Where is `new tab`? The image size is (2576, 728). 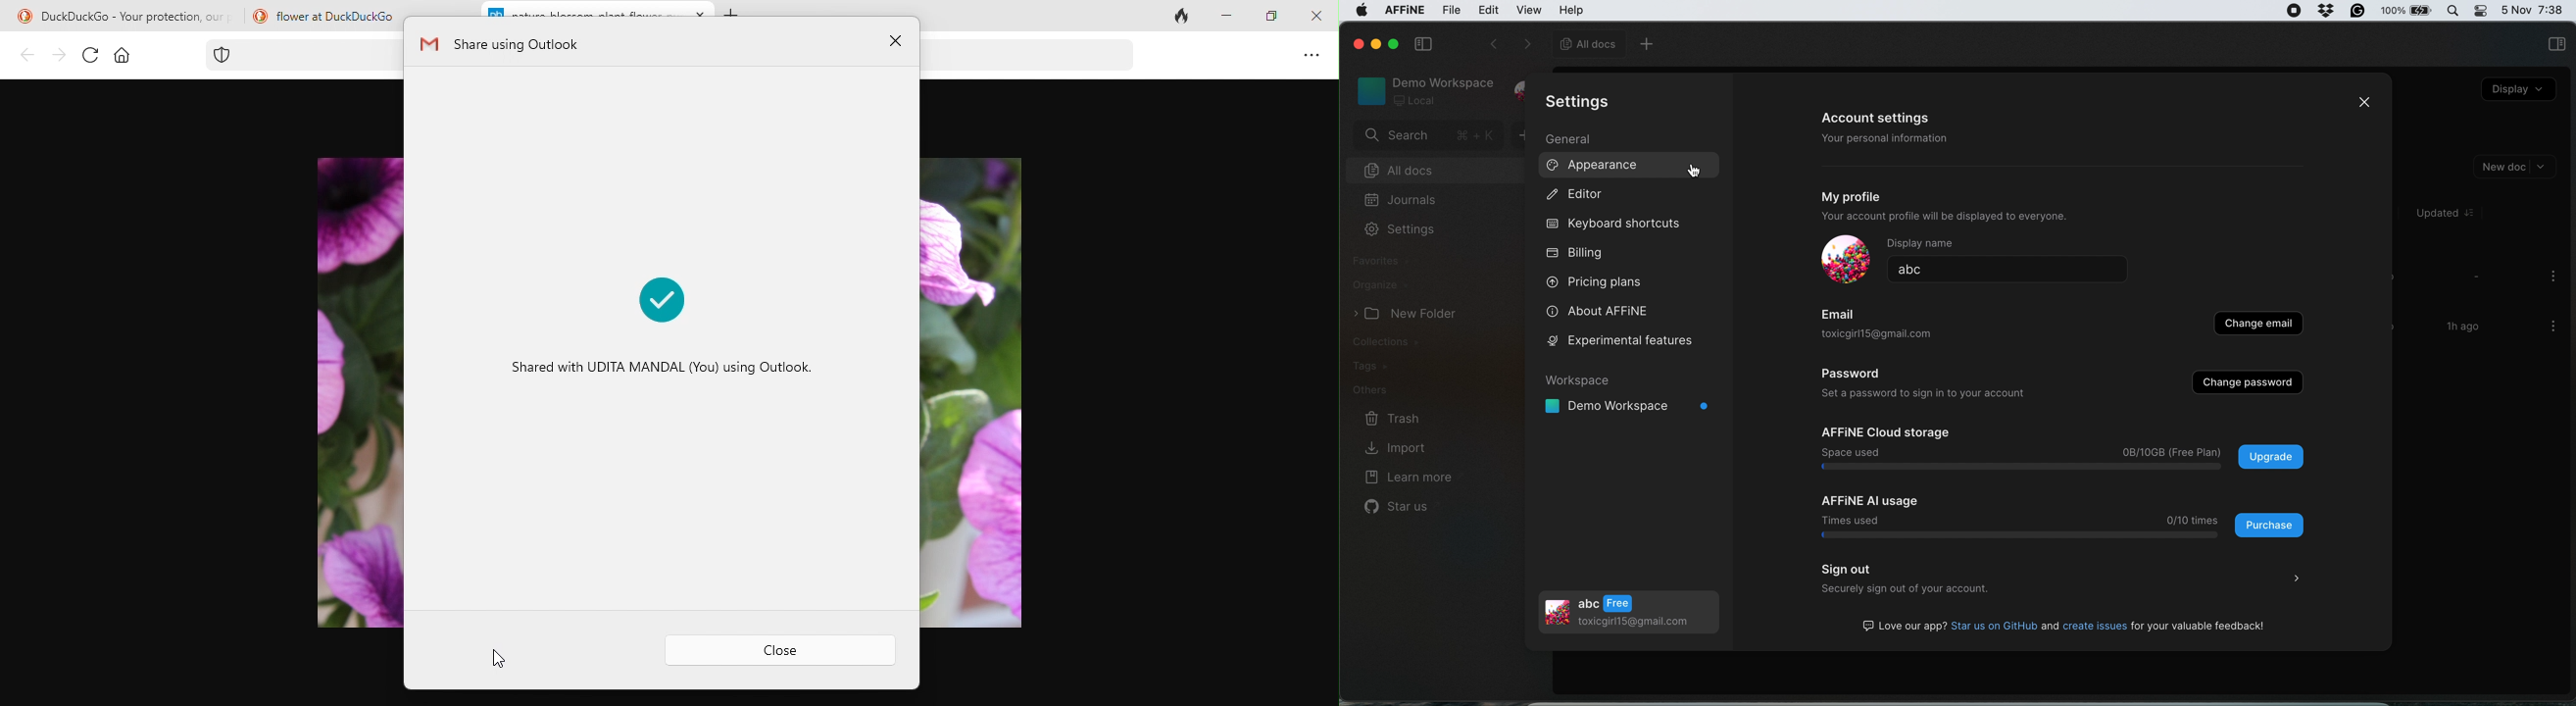 new tab is located at coordinates (1649, 43).